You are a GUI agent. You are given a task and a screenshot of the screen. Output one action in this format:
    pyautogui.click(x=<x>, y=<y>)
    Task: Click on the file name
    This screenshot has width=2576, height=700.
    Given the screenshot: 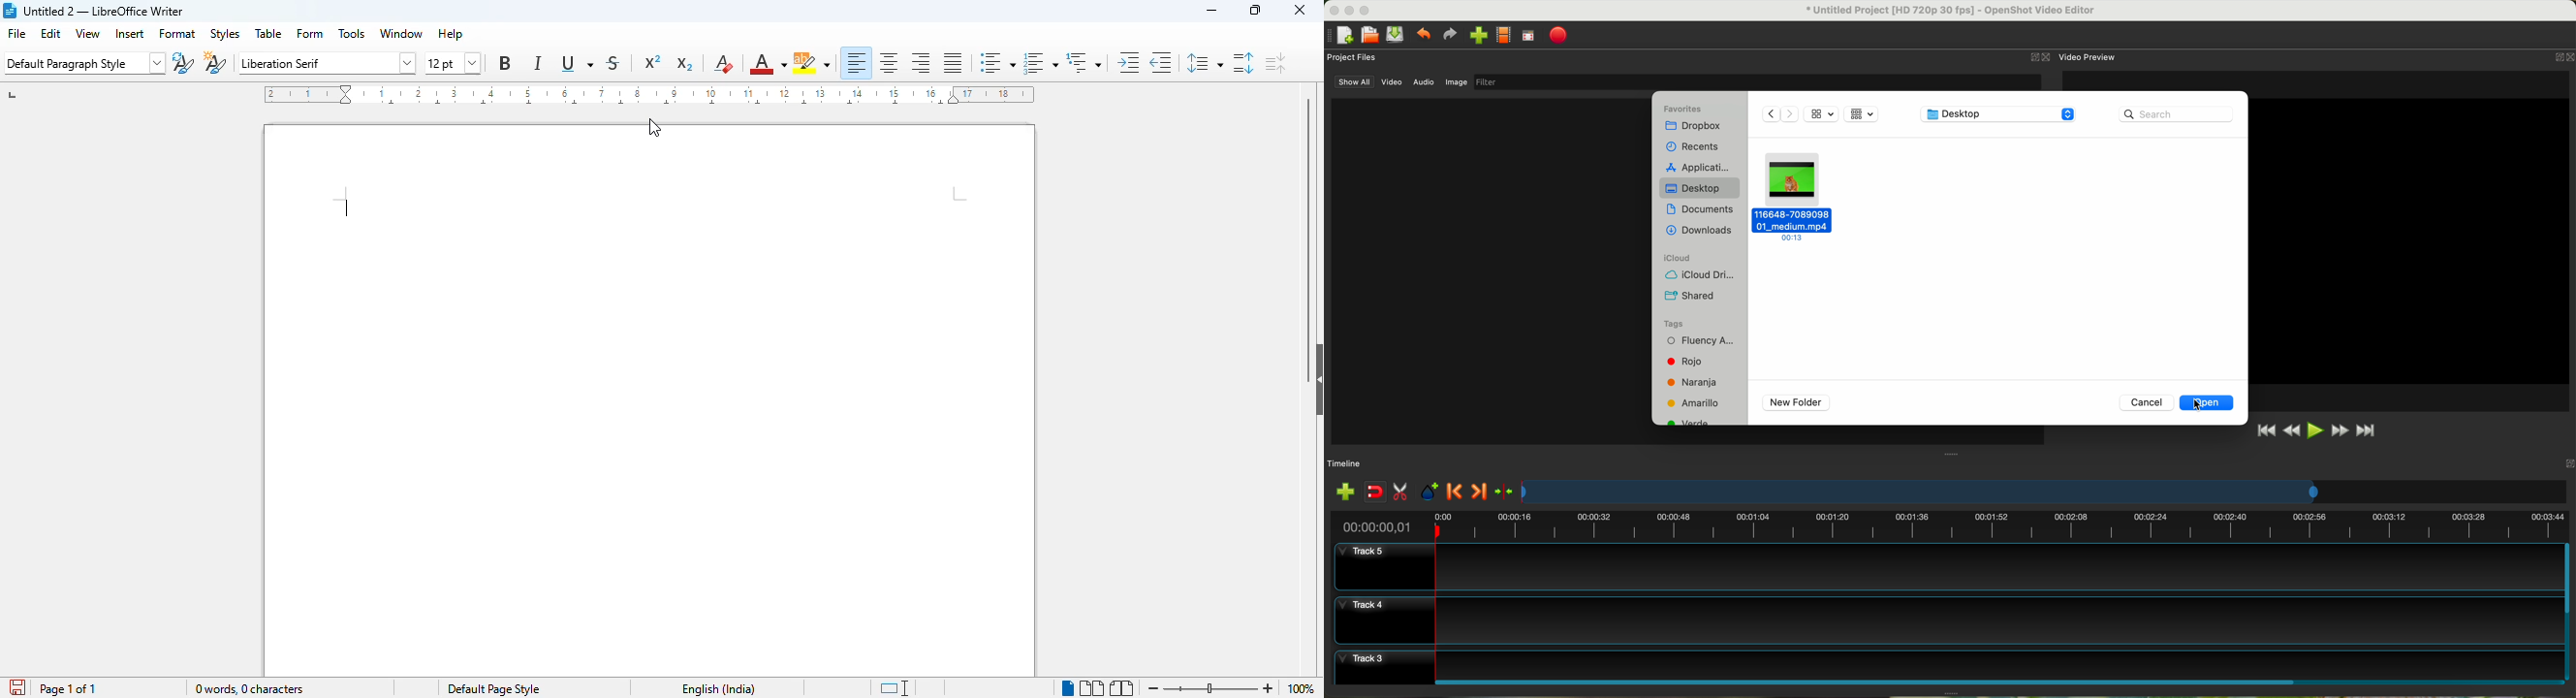 What is the action you would take?
    pyautogui.click(x=1951, y=10)
    